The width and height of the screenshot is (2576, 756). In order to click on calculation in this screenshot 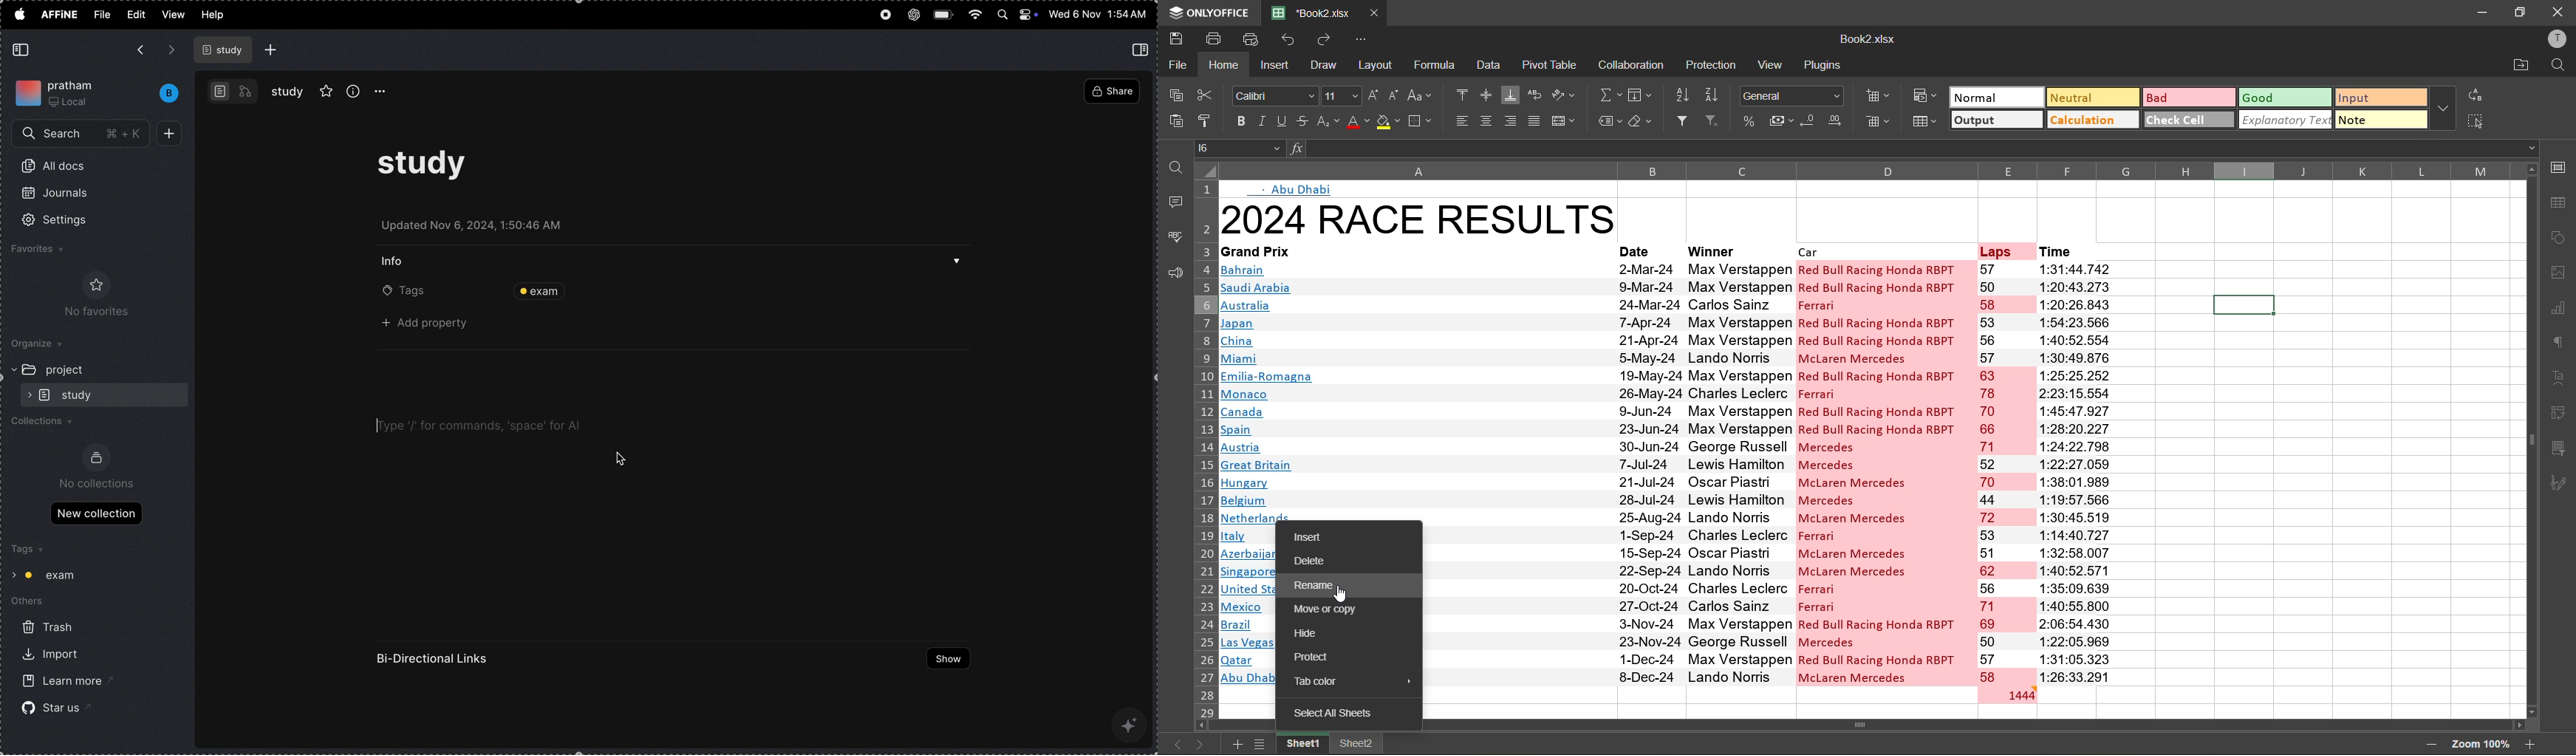, I will do `click(2092, 120)`.